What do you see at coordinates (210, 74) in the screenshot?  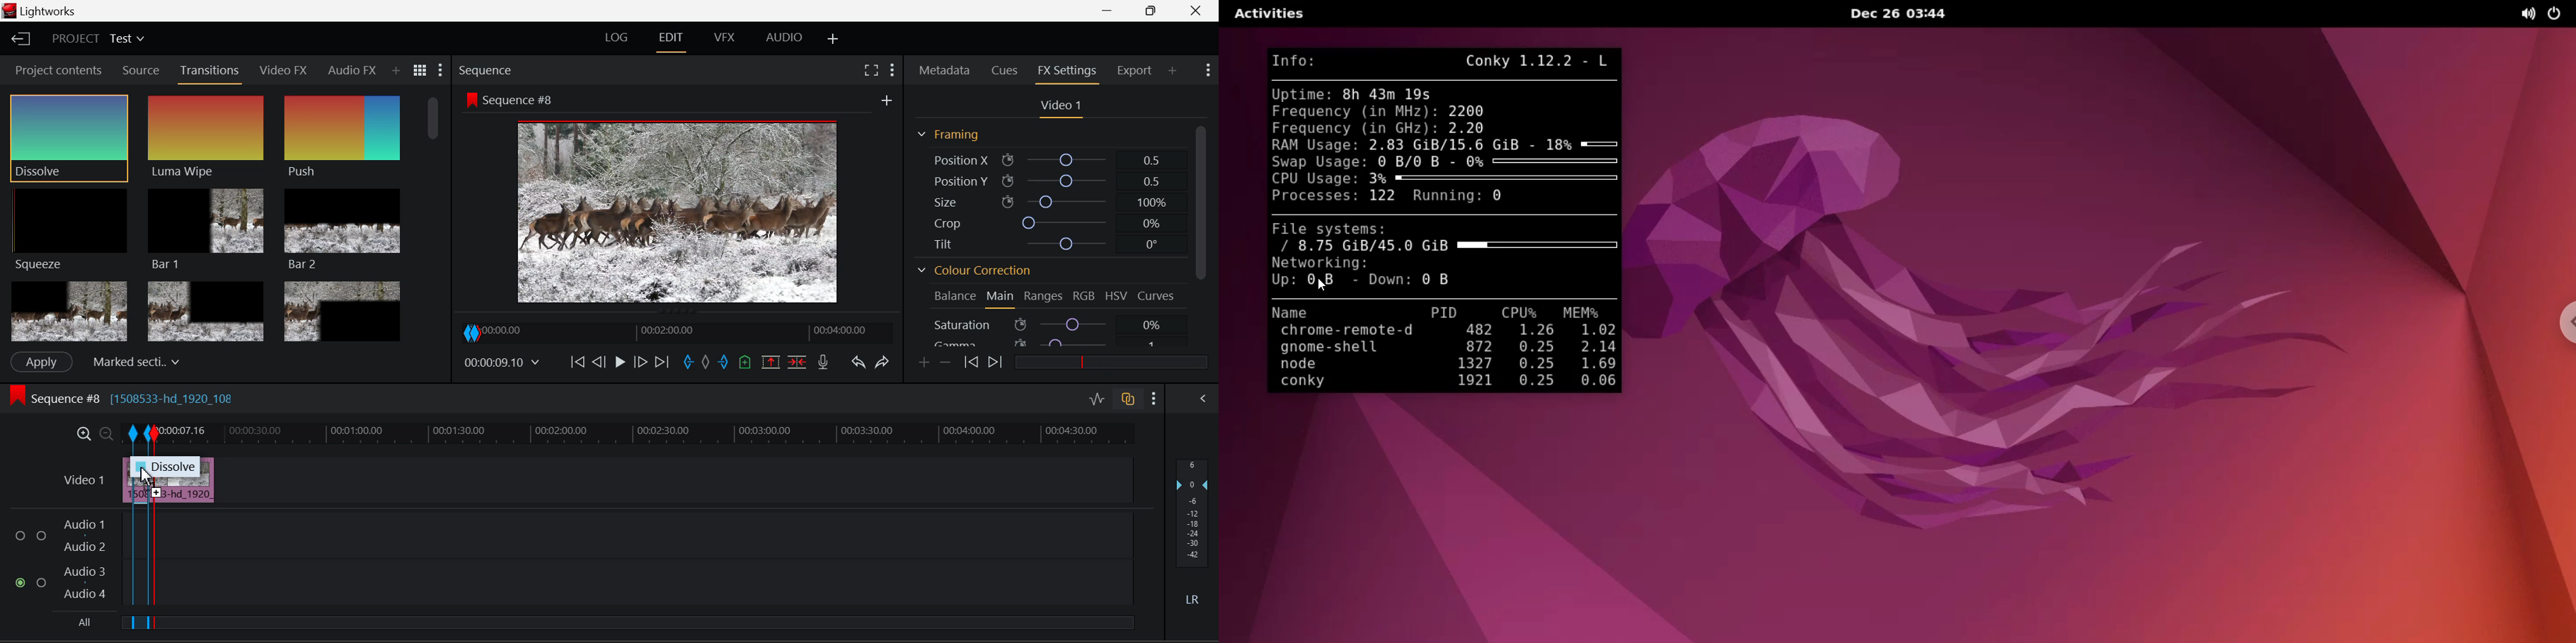 I see `Transitions Panel Open` at bounding box center [210, 74].